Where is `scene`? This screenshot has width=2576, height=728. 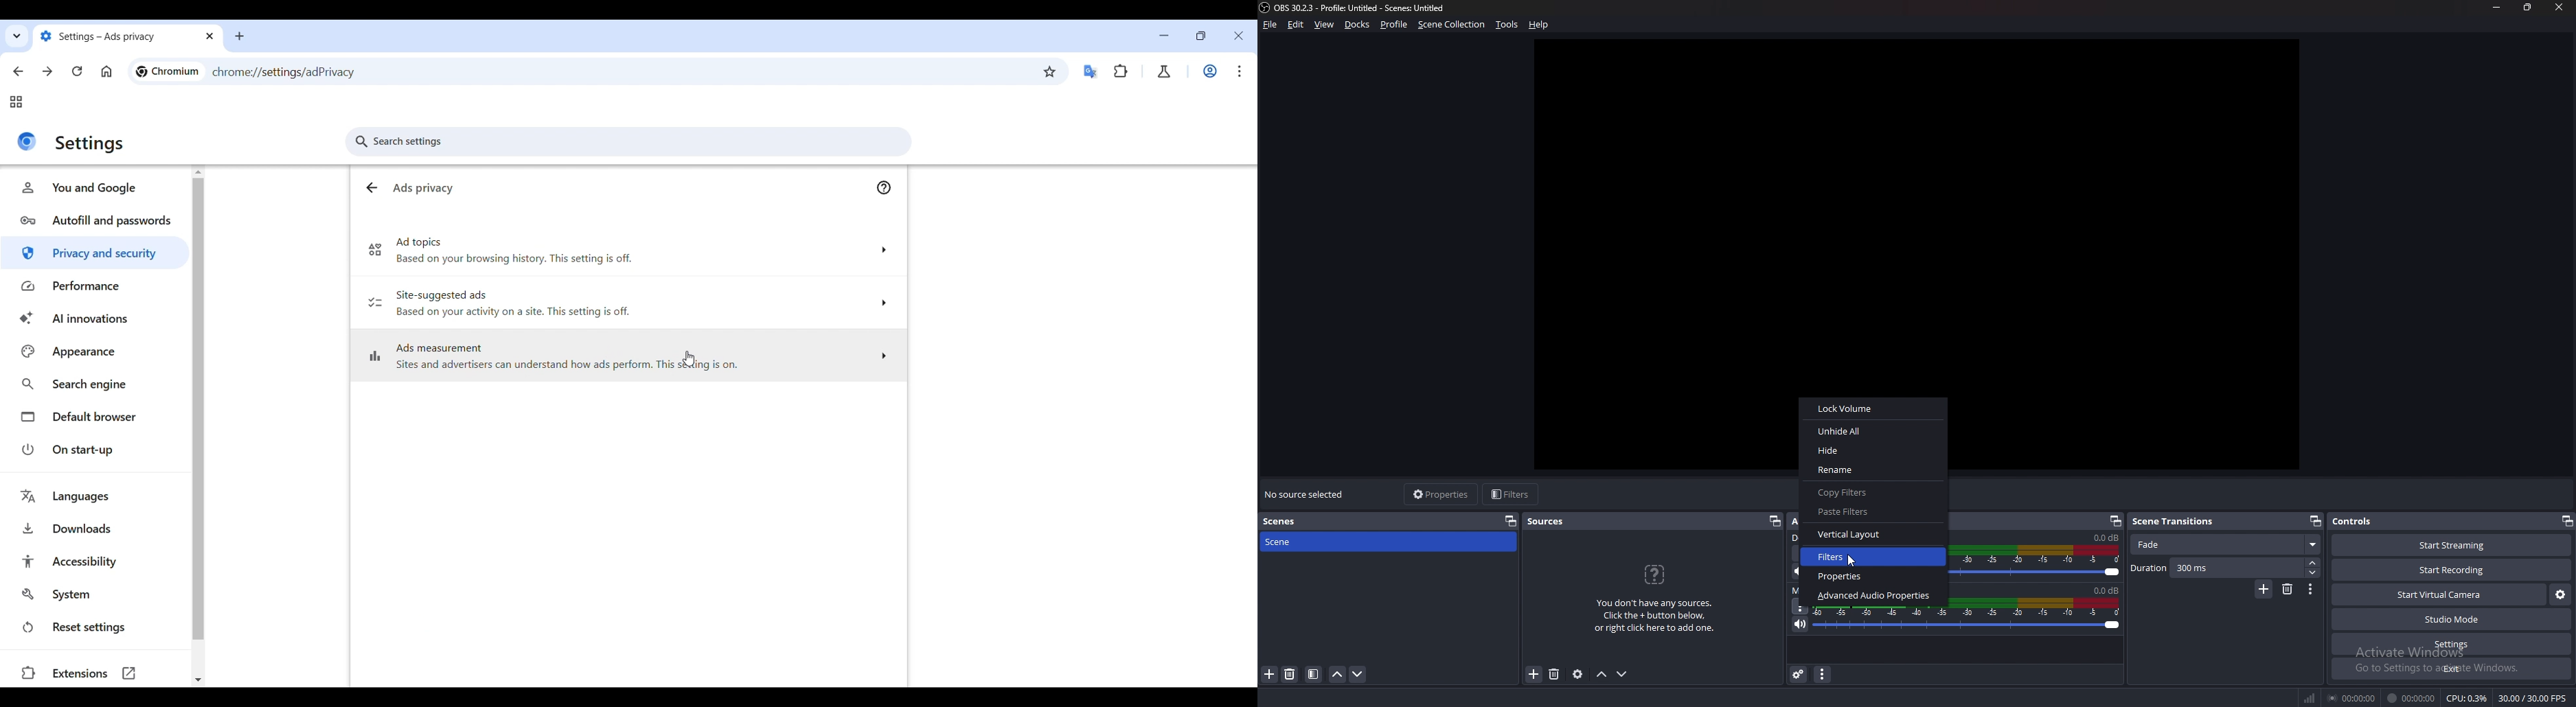 scene is located at coordinates (1298, 542).